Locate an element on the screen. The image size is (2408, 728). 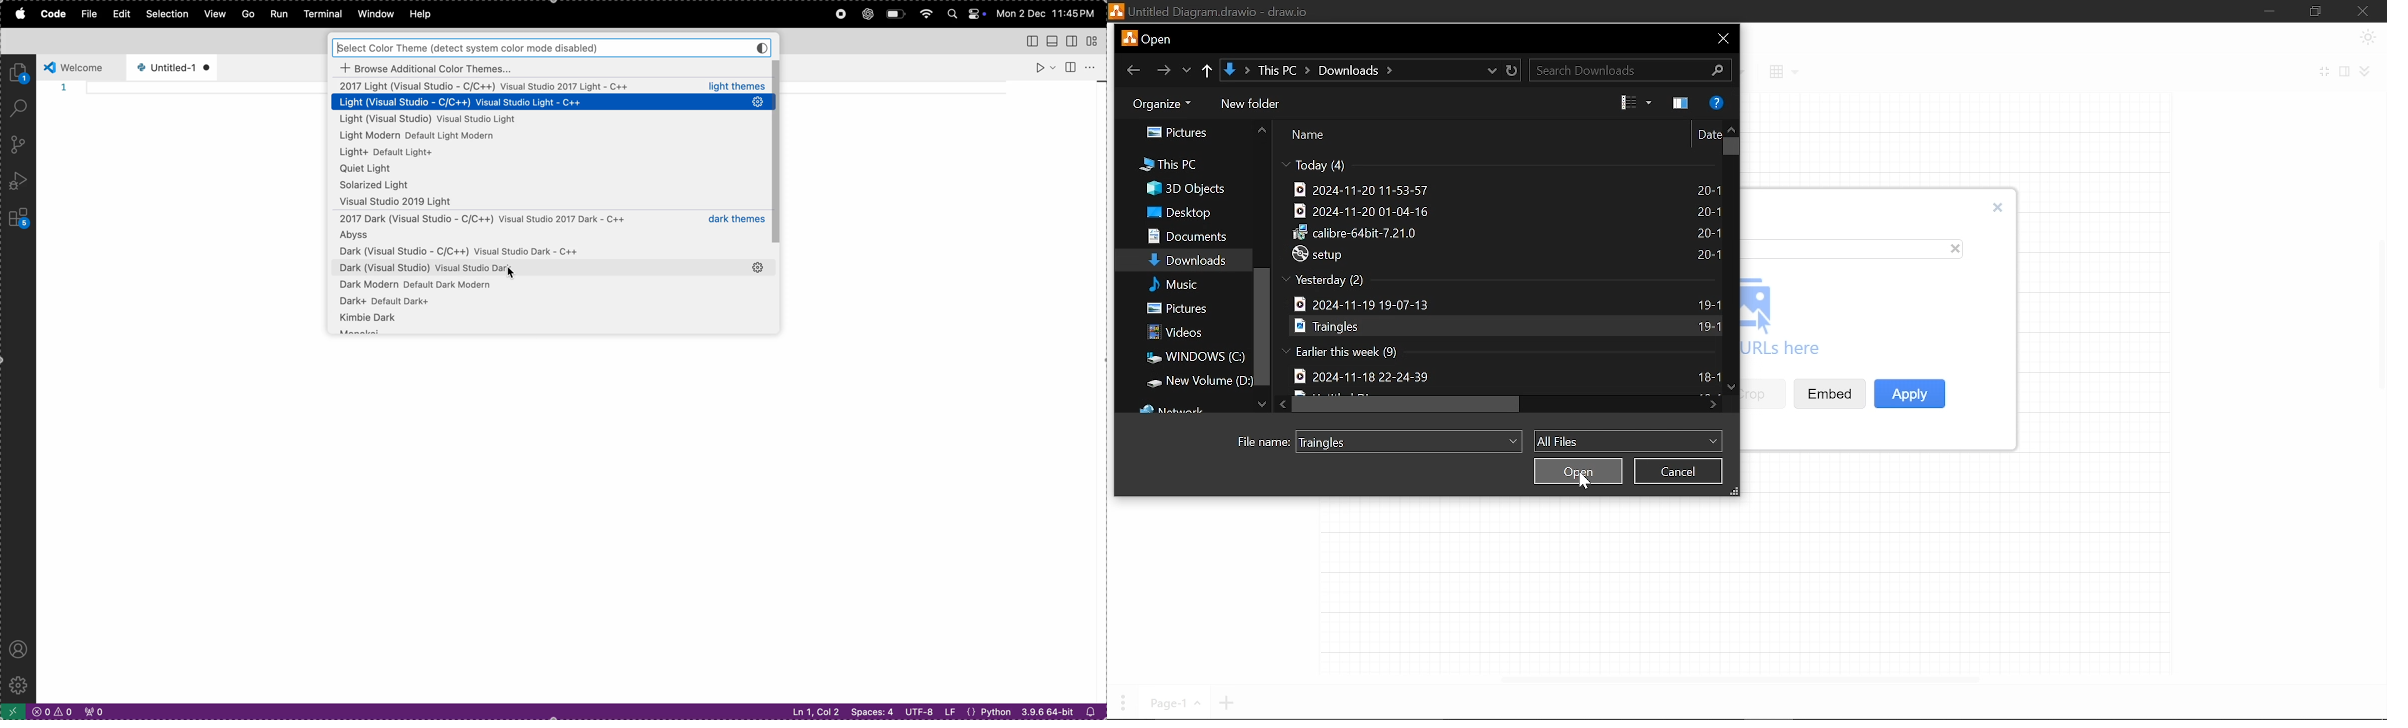
Videos is located at coordinates (1165, 330).